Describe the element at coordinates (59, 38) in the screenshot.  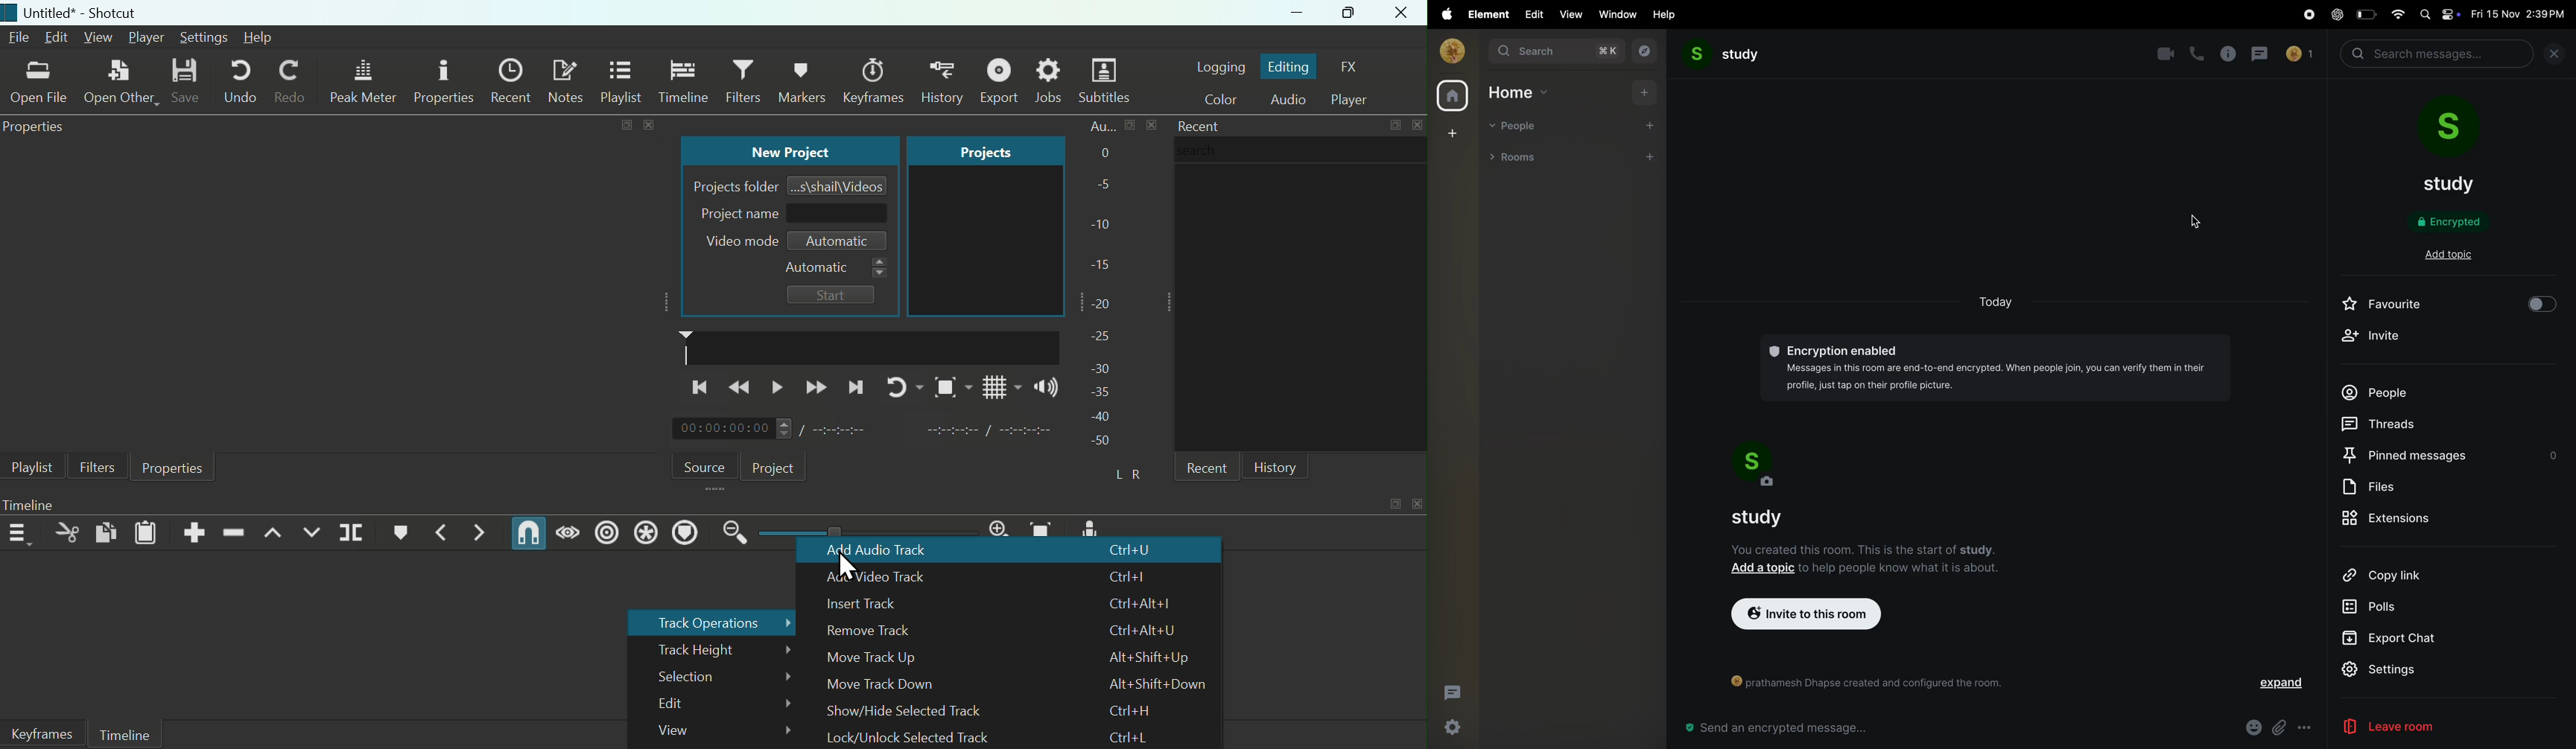
I see `Edit` at that location.